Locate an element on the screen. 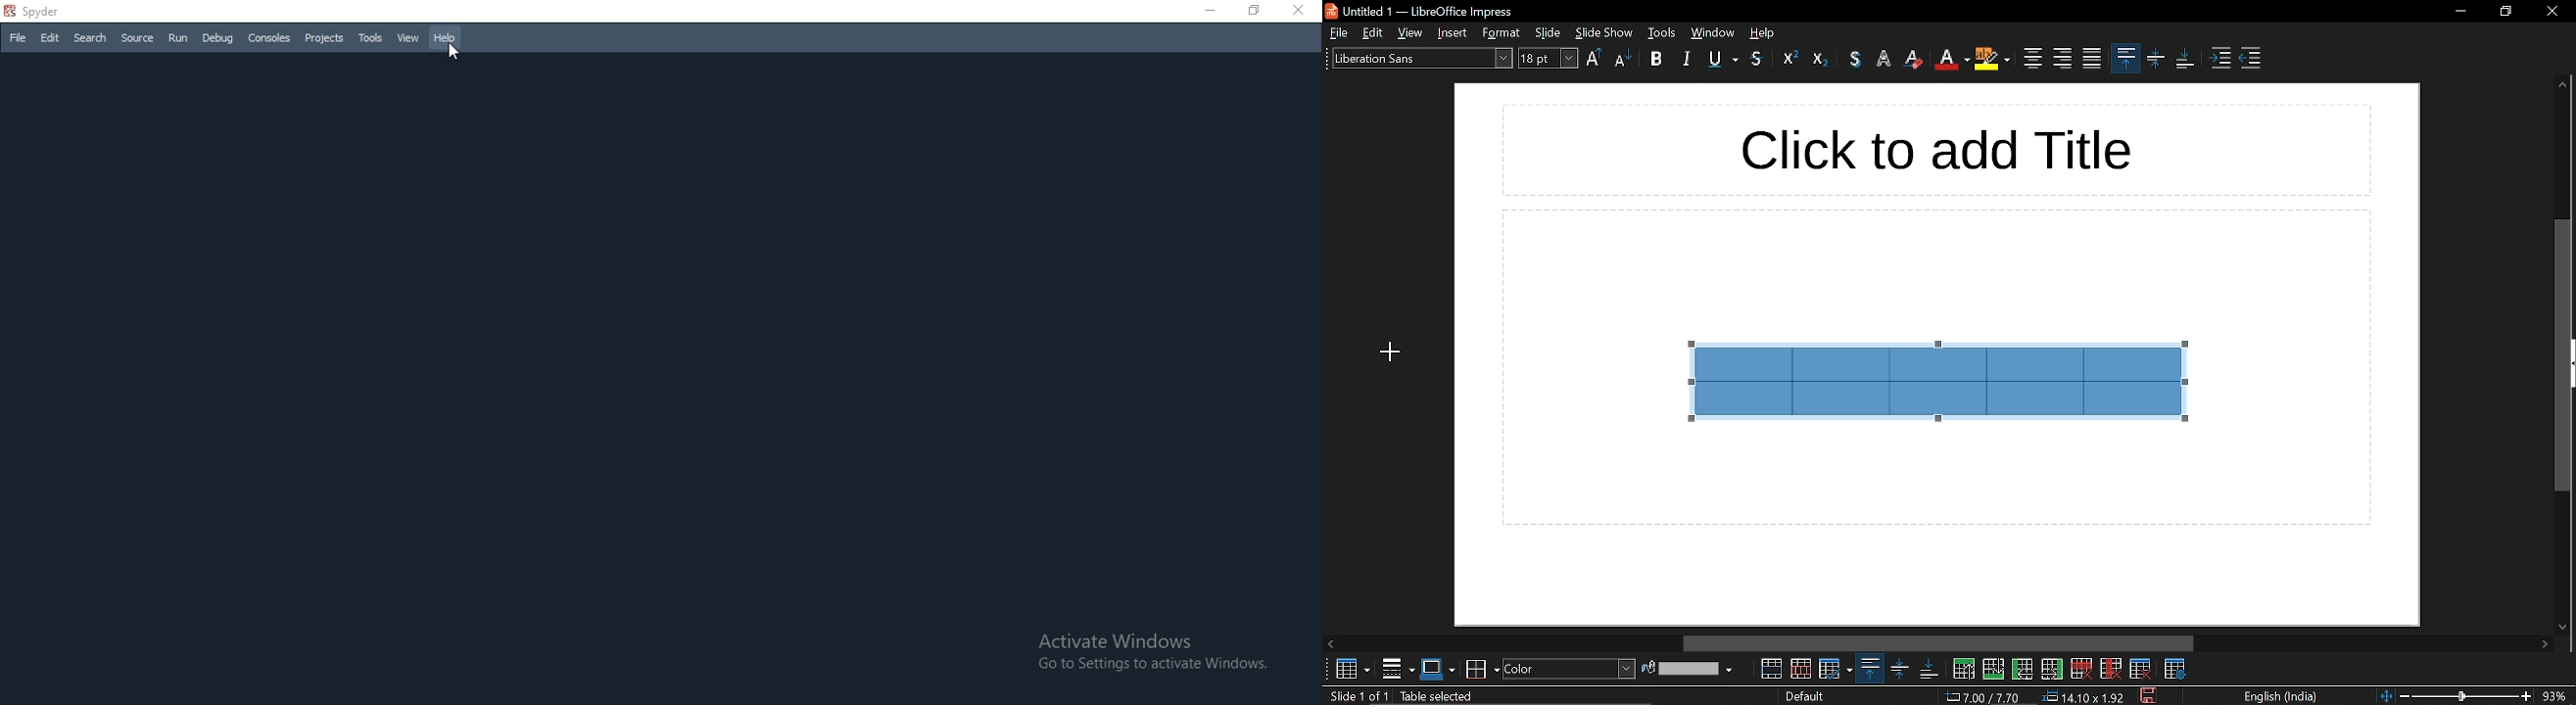 The image size is (2576, 728). position is located at coordinates (2083, 697).